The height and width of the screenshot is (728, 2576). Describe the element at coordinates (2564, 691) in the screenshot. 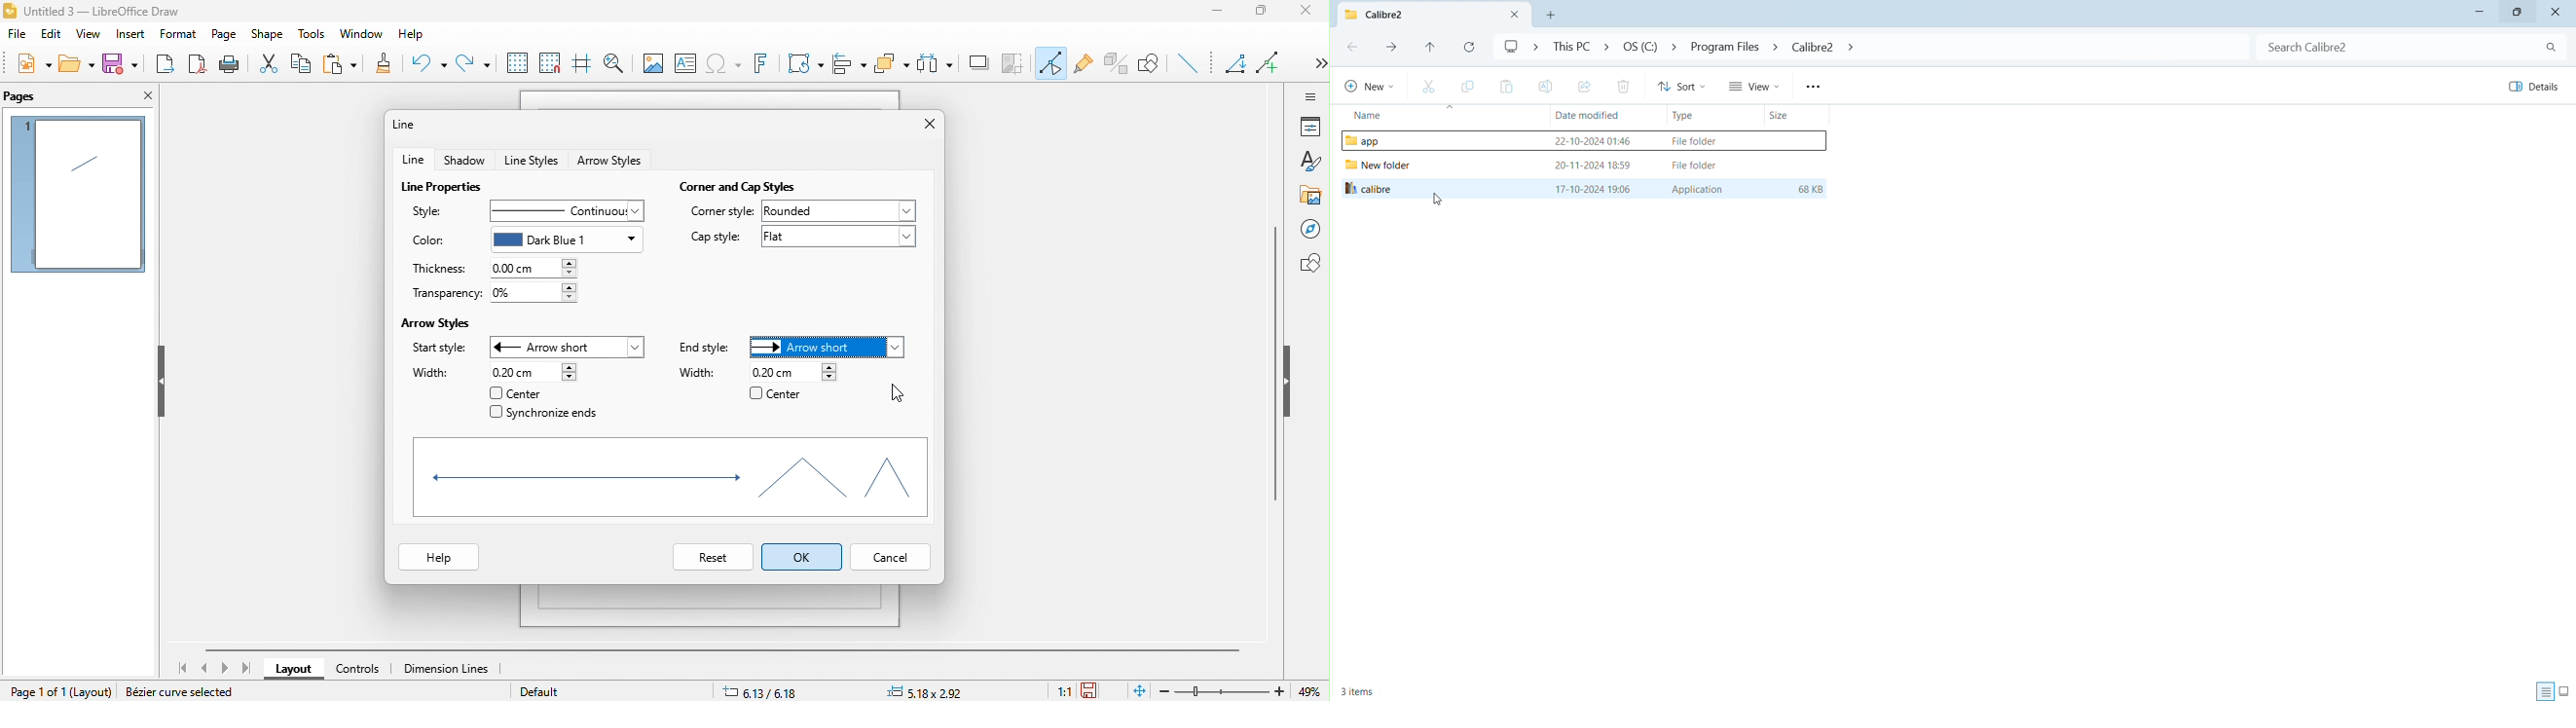

I see `display large thumbnails` at that location.